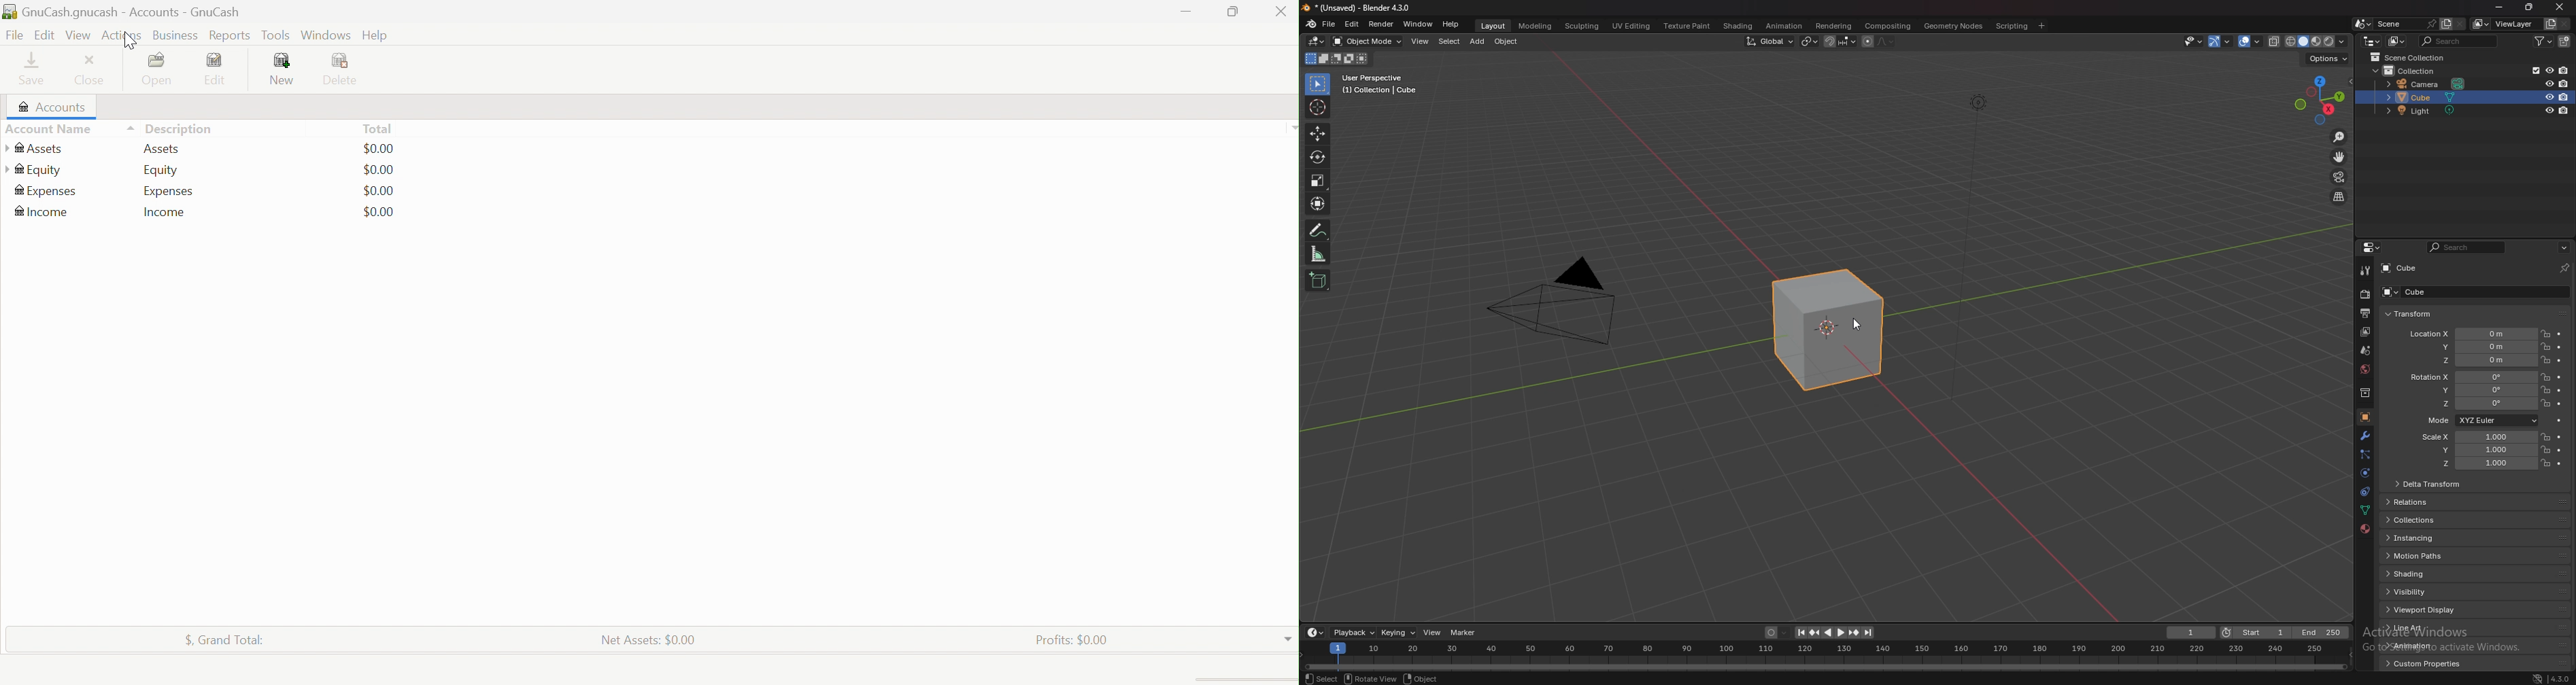  Describe the element at coordinates (2561, 450) in the screenshot. I see `animate property` at that location.